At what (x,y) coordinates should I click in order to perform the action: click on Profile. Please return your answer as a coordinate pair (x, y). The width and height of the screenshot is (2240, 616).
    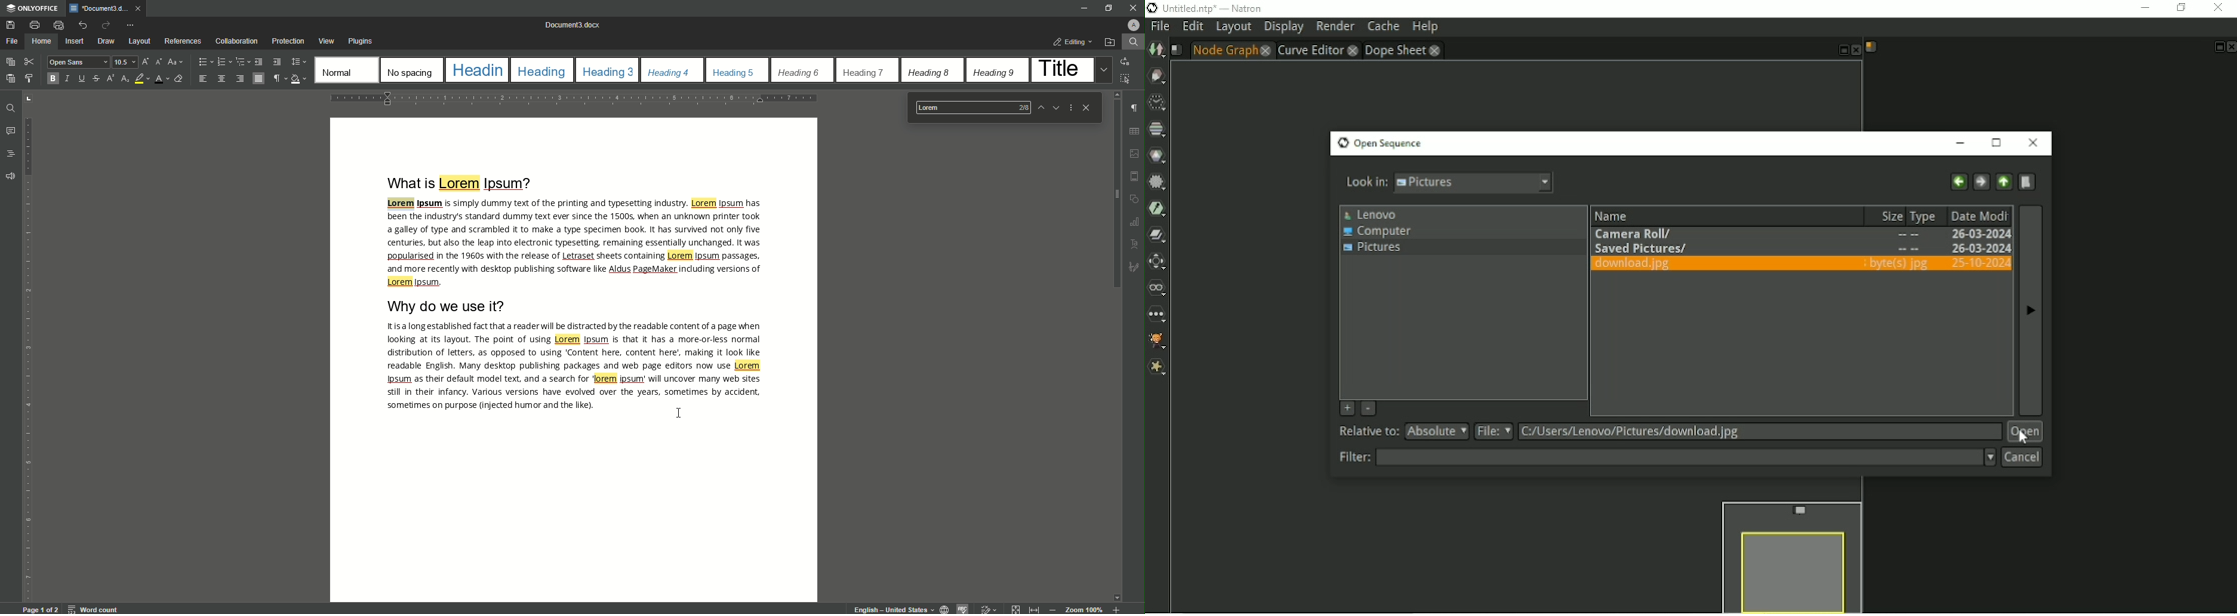
    Looking at the image, I should click on (1133, 25).